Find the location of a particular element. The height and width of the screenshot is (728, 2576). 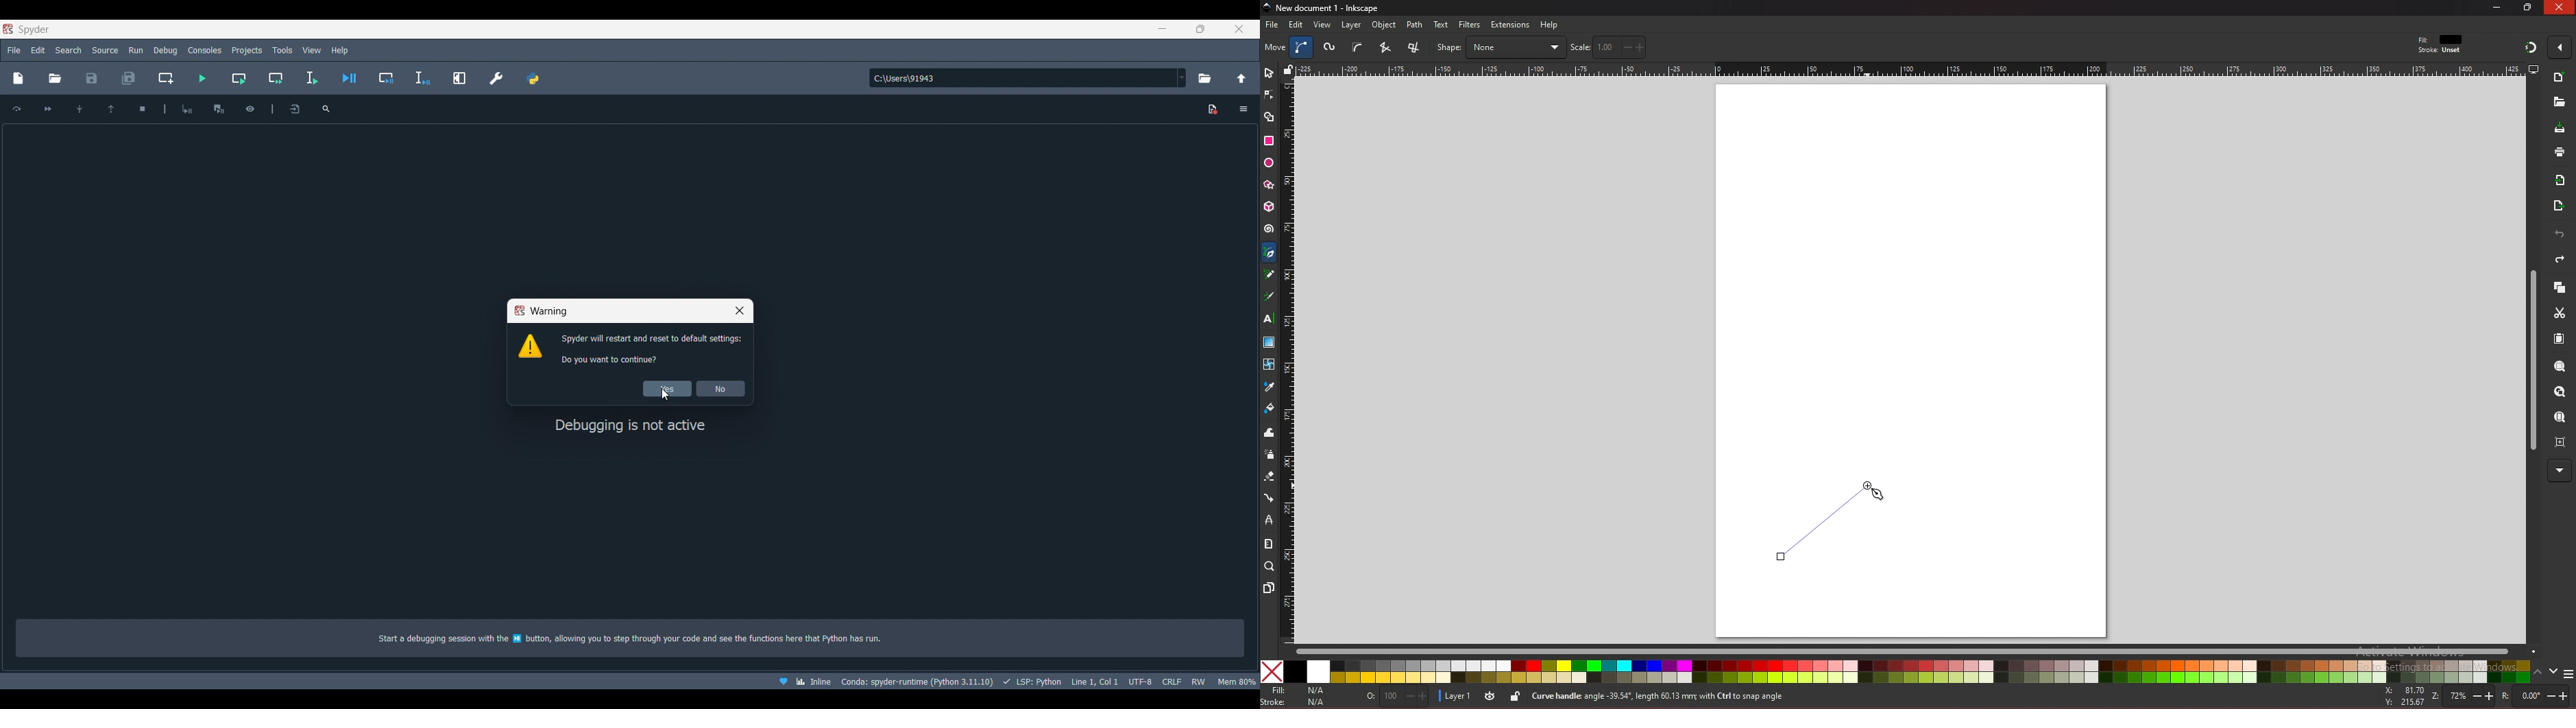

print is located at coordinates (2560, 152).